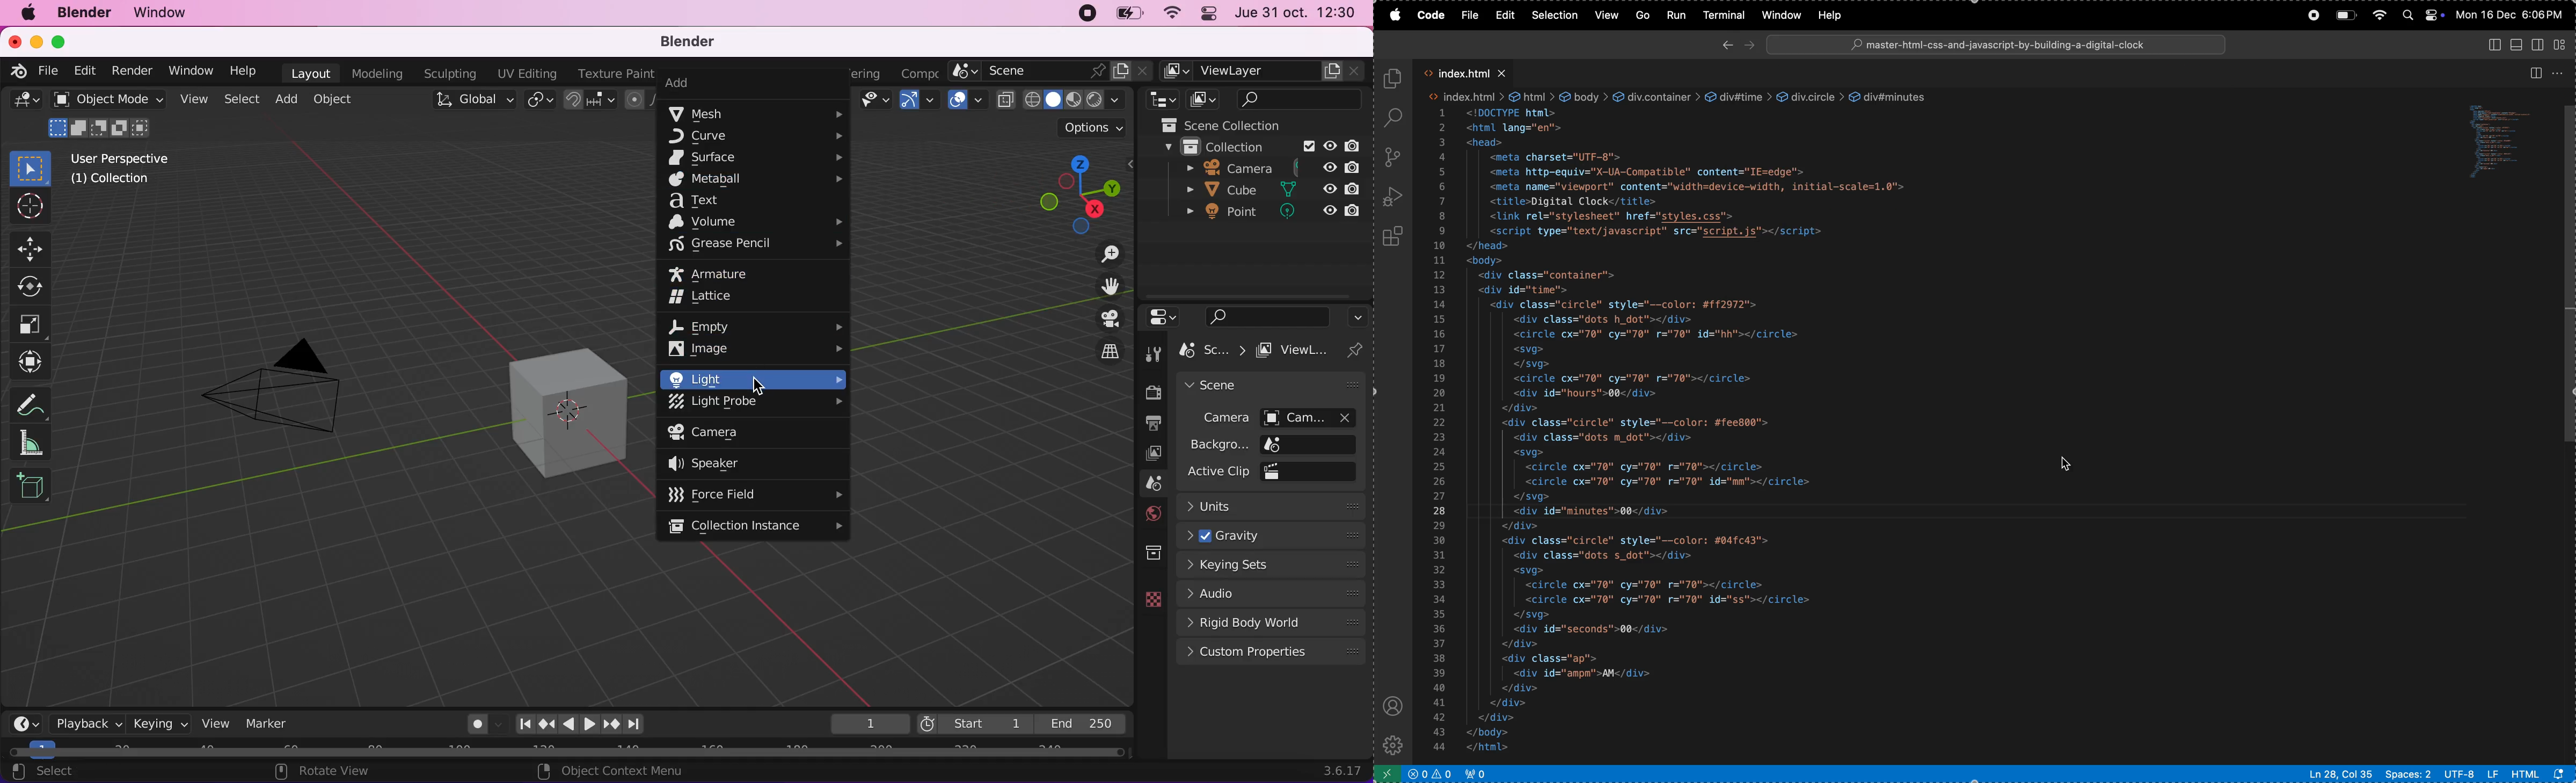 The height and width of the screenshot is (784, 2576). I want to click on editor type, so click(1165, 315).